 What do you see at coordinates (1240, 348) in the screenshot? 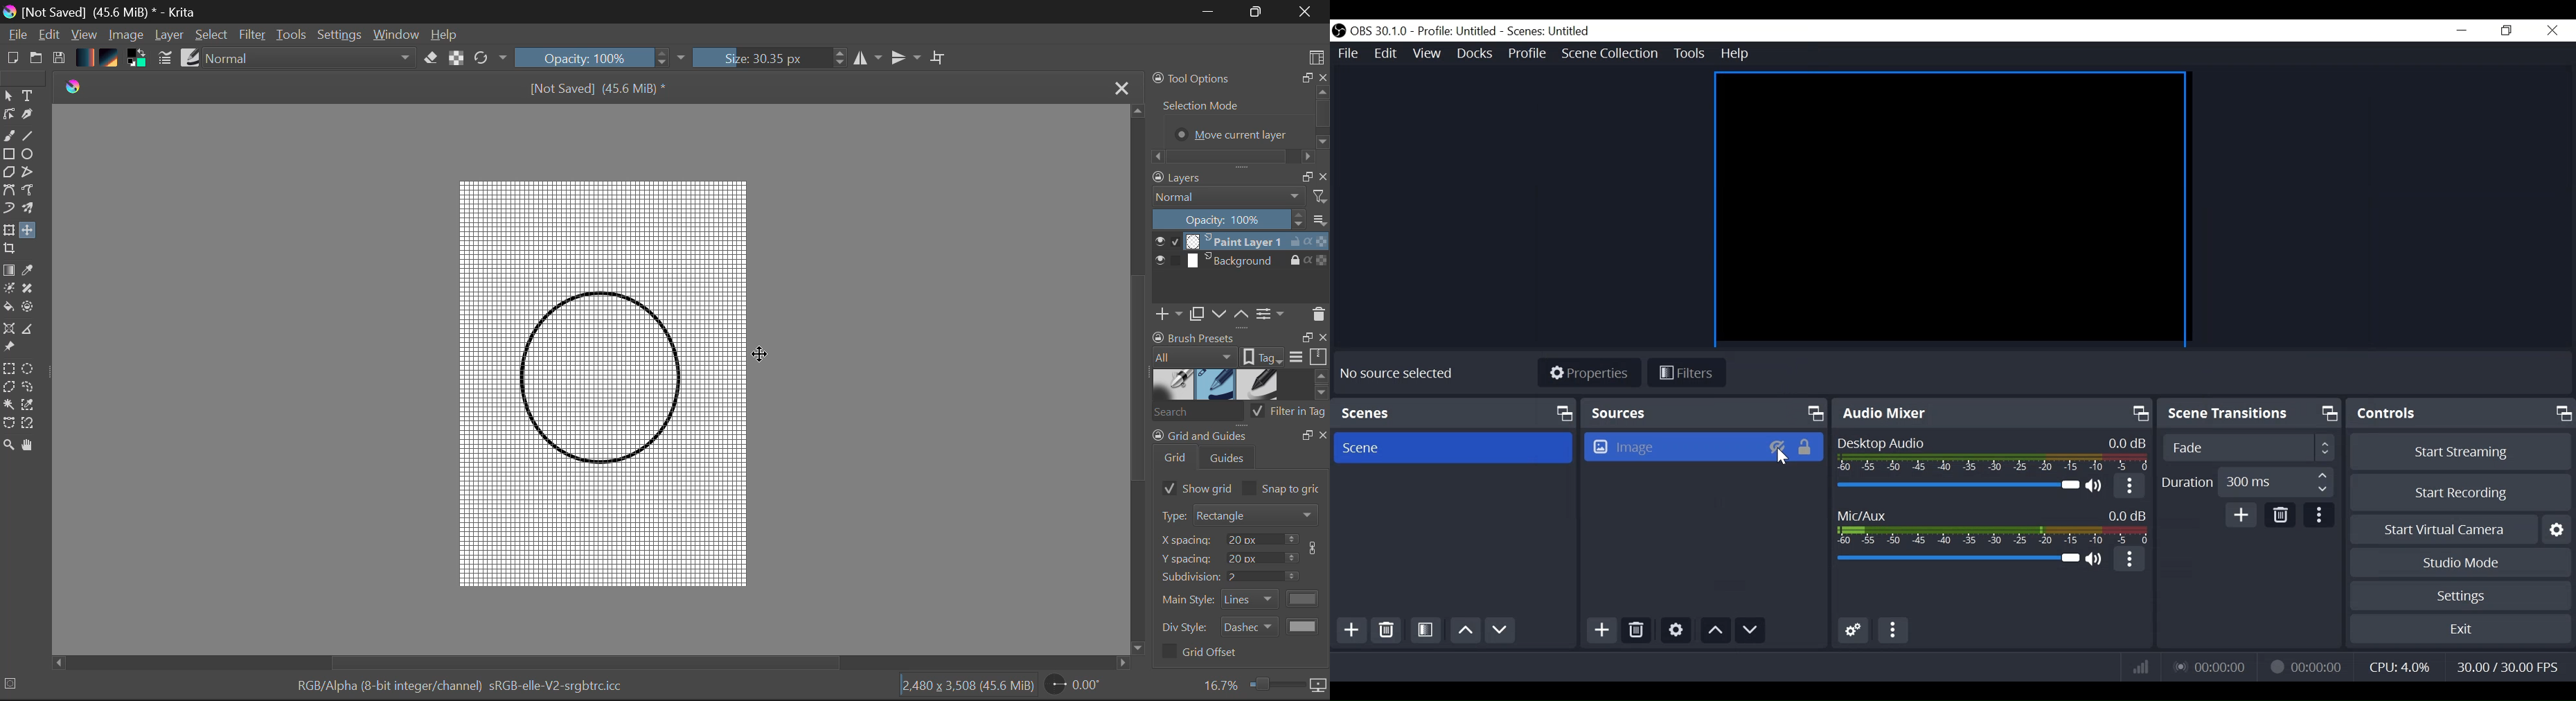
I see `Brush Presets Docket Tab` at bounding box center [1240, 348].